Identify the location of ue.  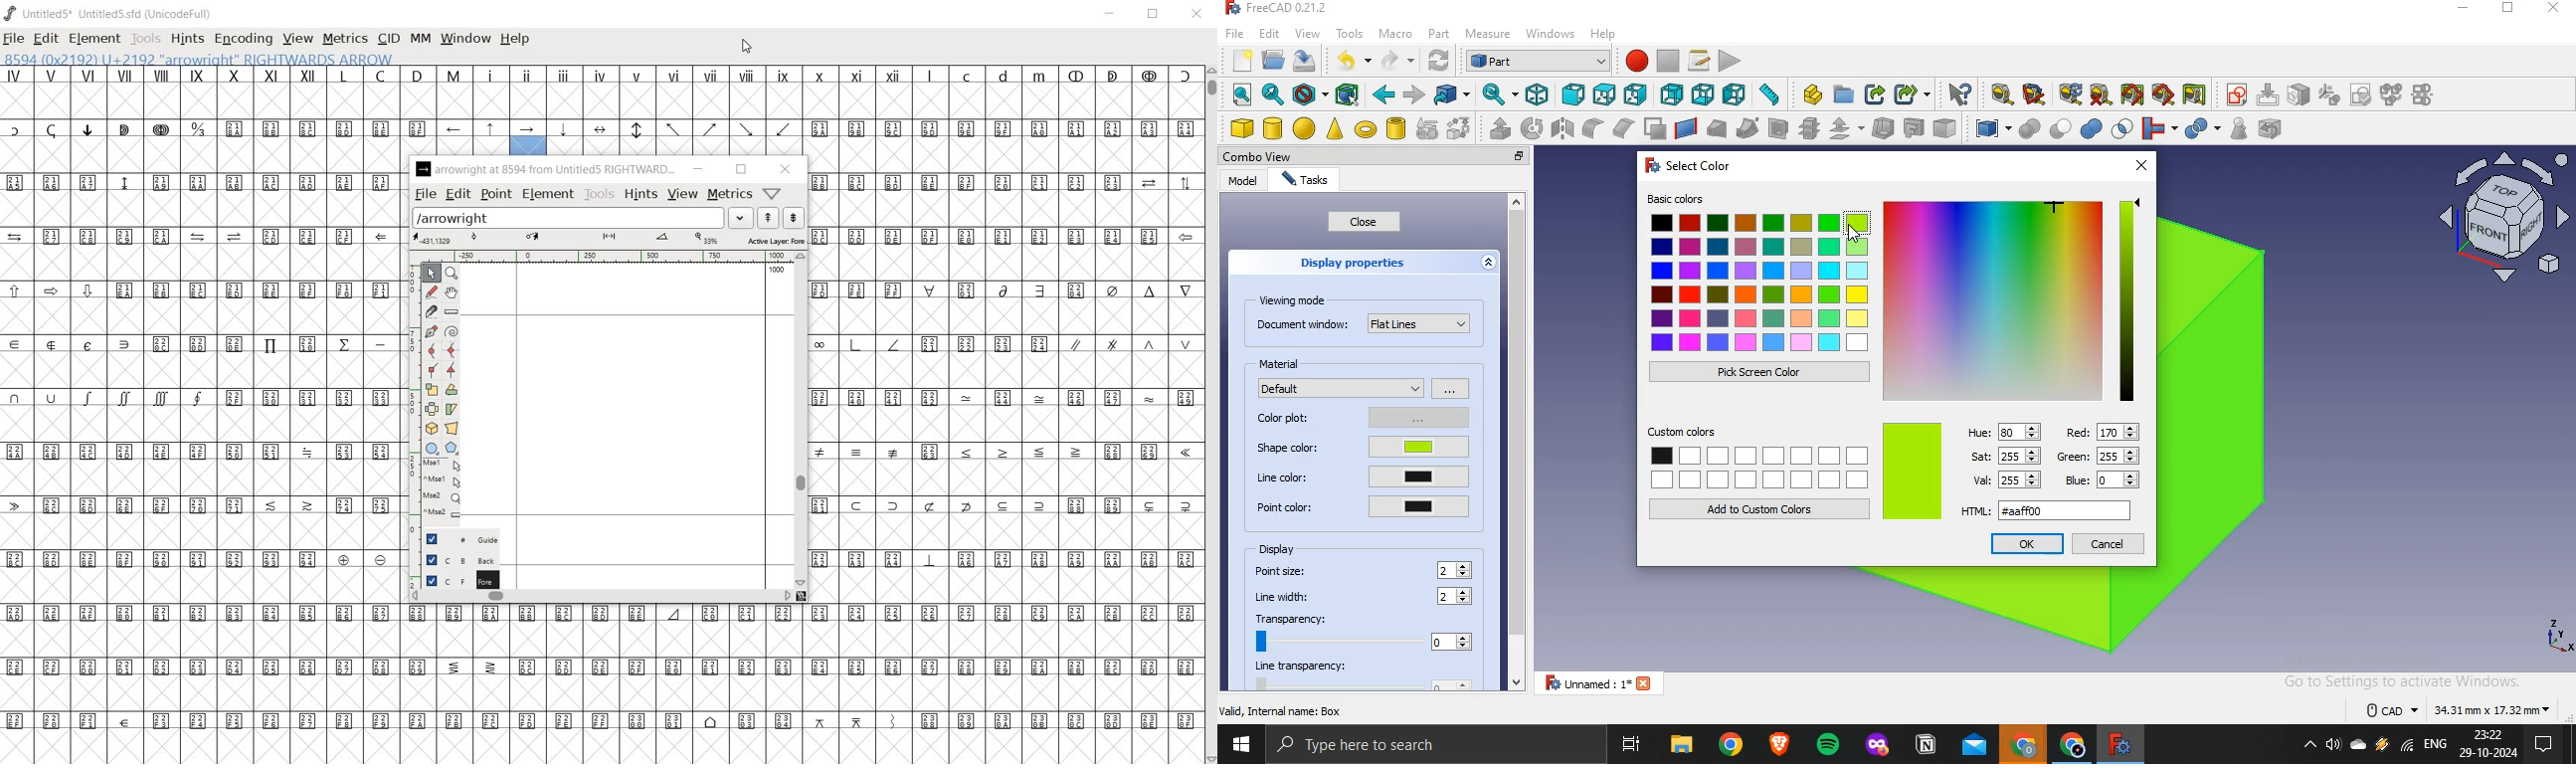
(2004, 430).